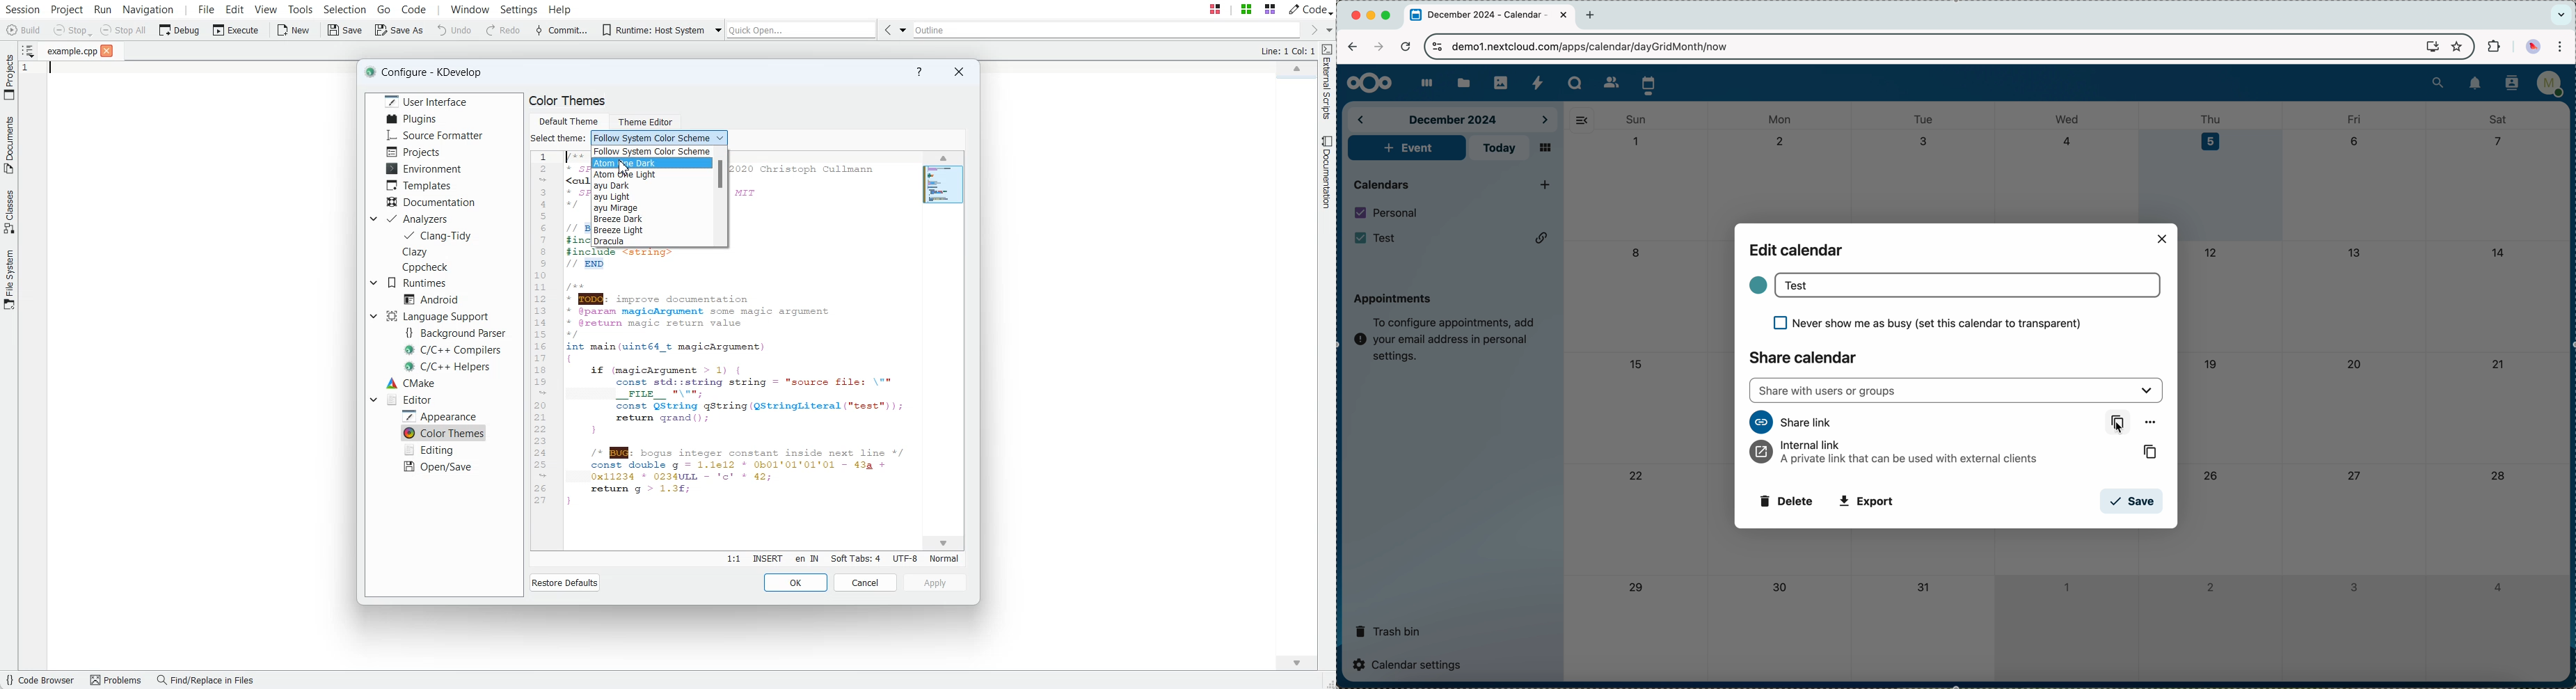 The height and width of the screenshot is (700, 2576). I want to click on Drop down box, so click(902, 29).